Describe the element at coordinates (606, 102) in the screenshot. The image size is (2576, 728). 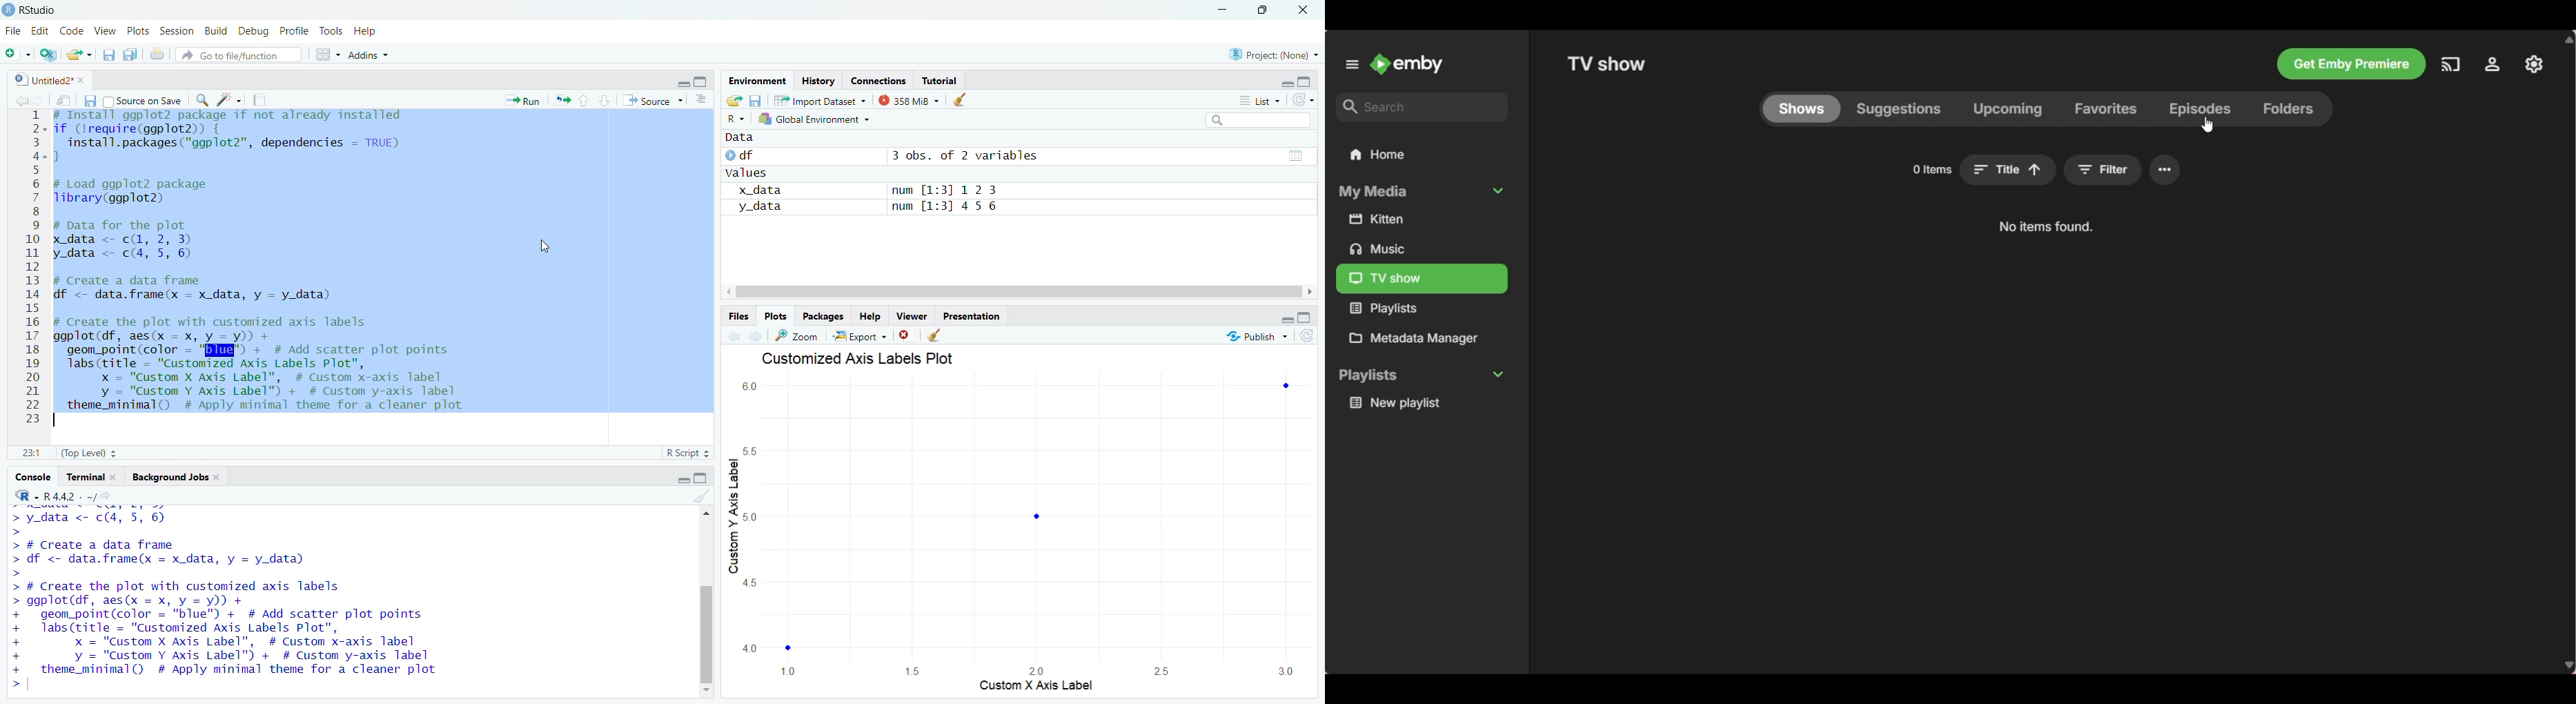
I see `downward` at that location.